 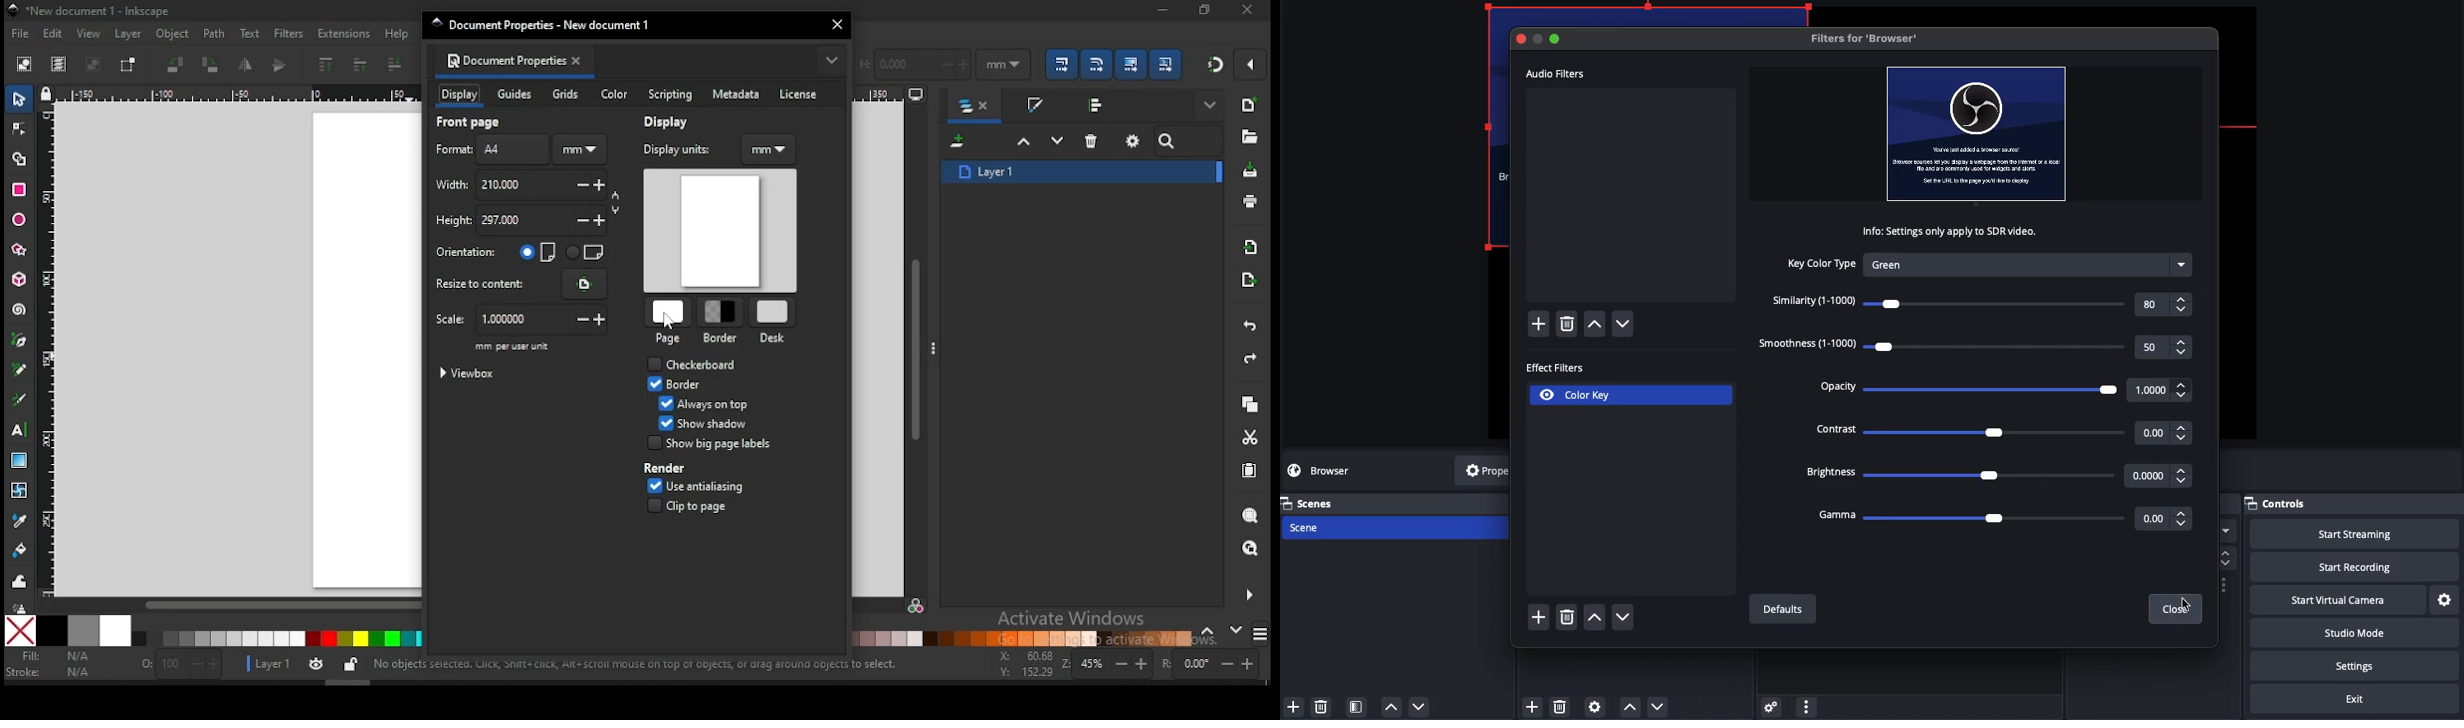 What do you see at coordinates (49, 671) in the screenshot?
I see `stroke color` at bounding box center [49, 671].